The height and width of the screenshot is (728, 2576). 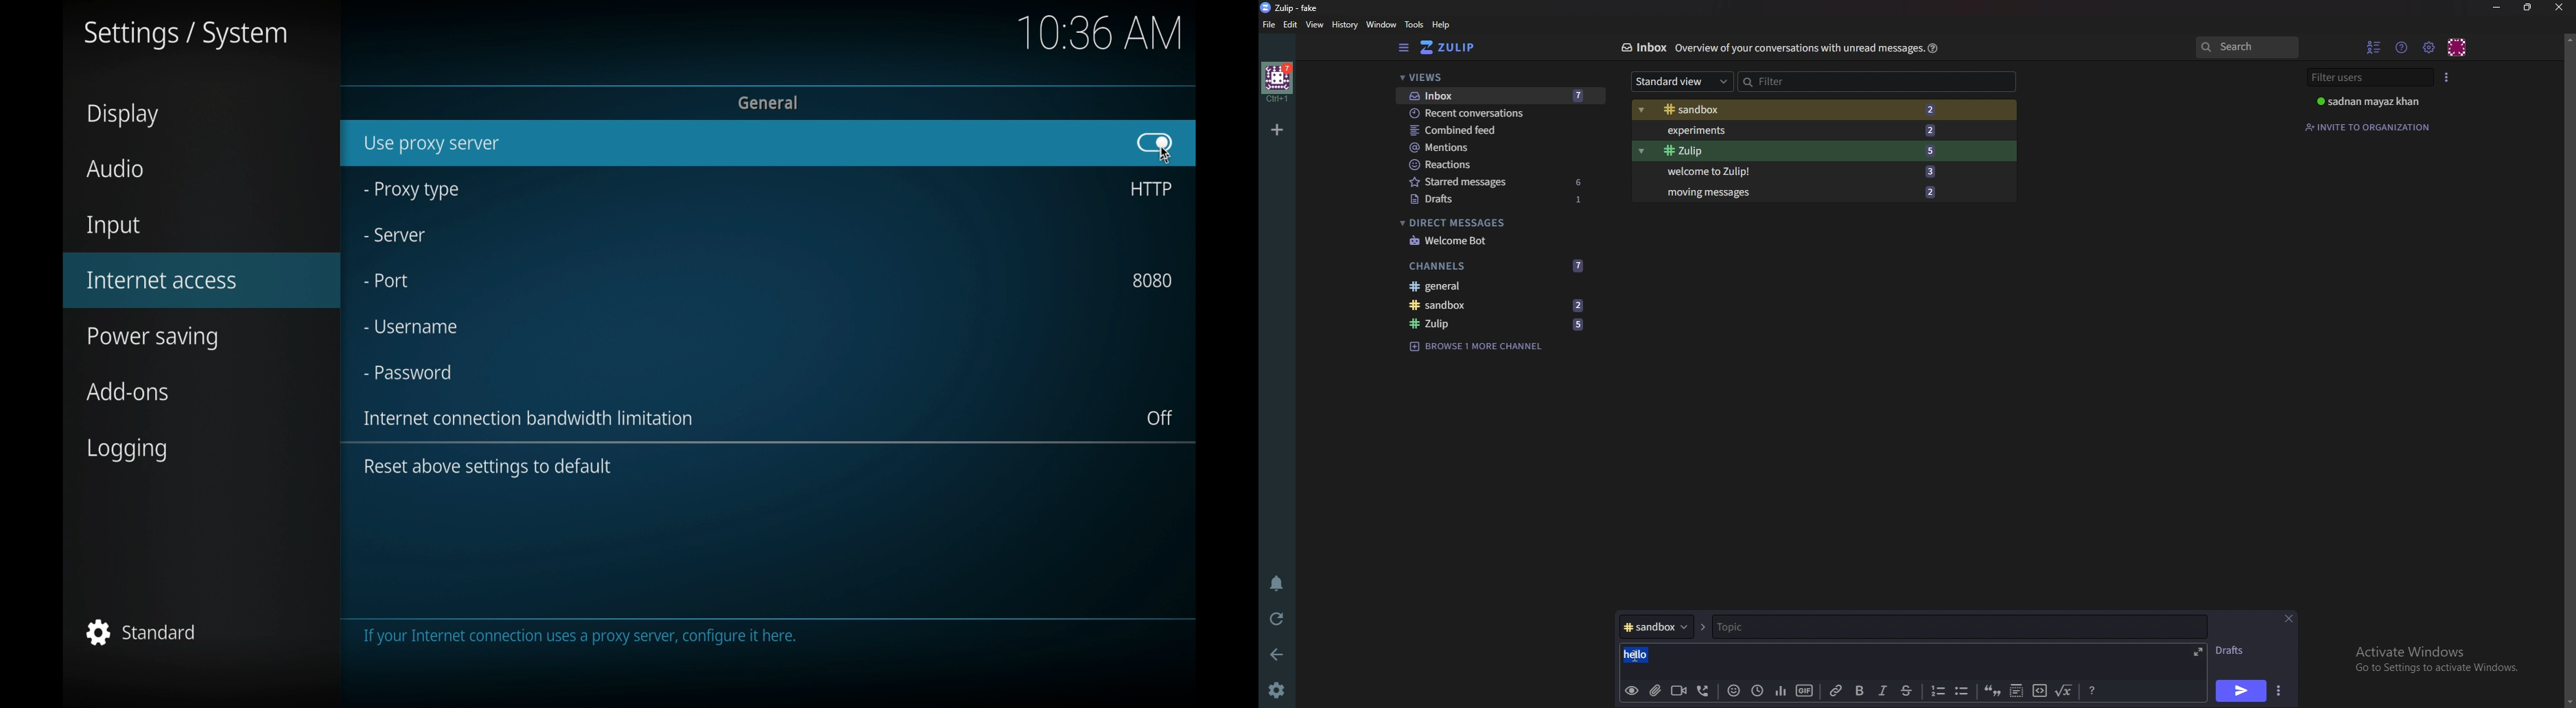 I want to click on hello, so click(x=1654, y=653).